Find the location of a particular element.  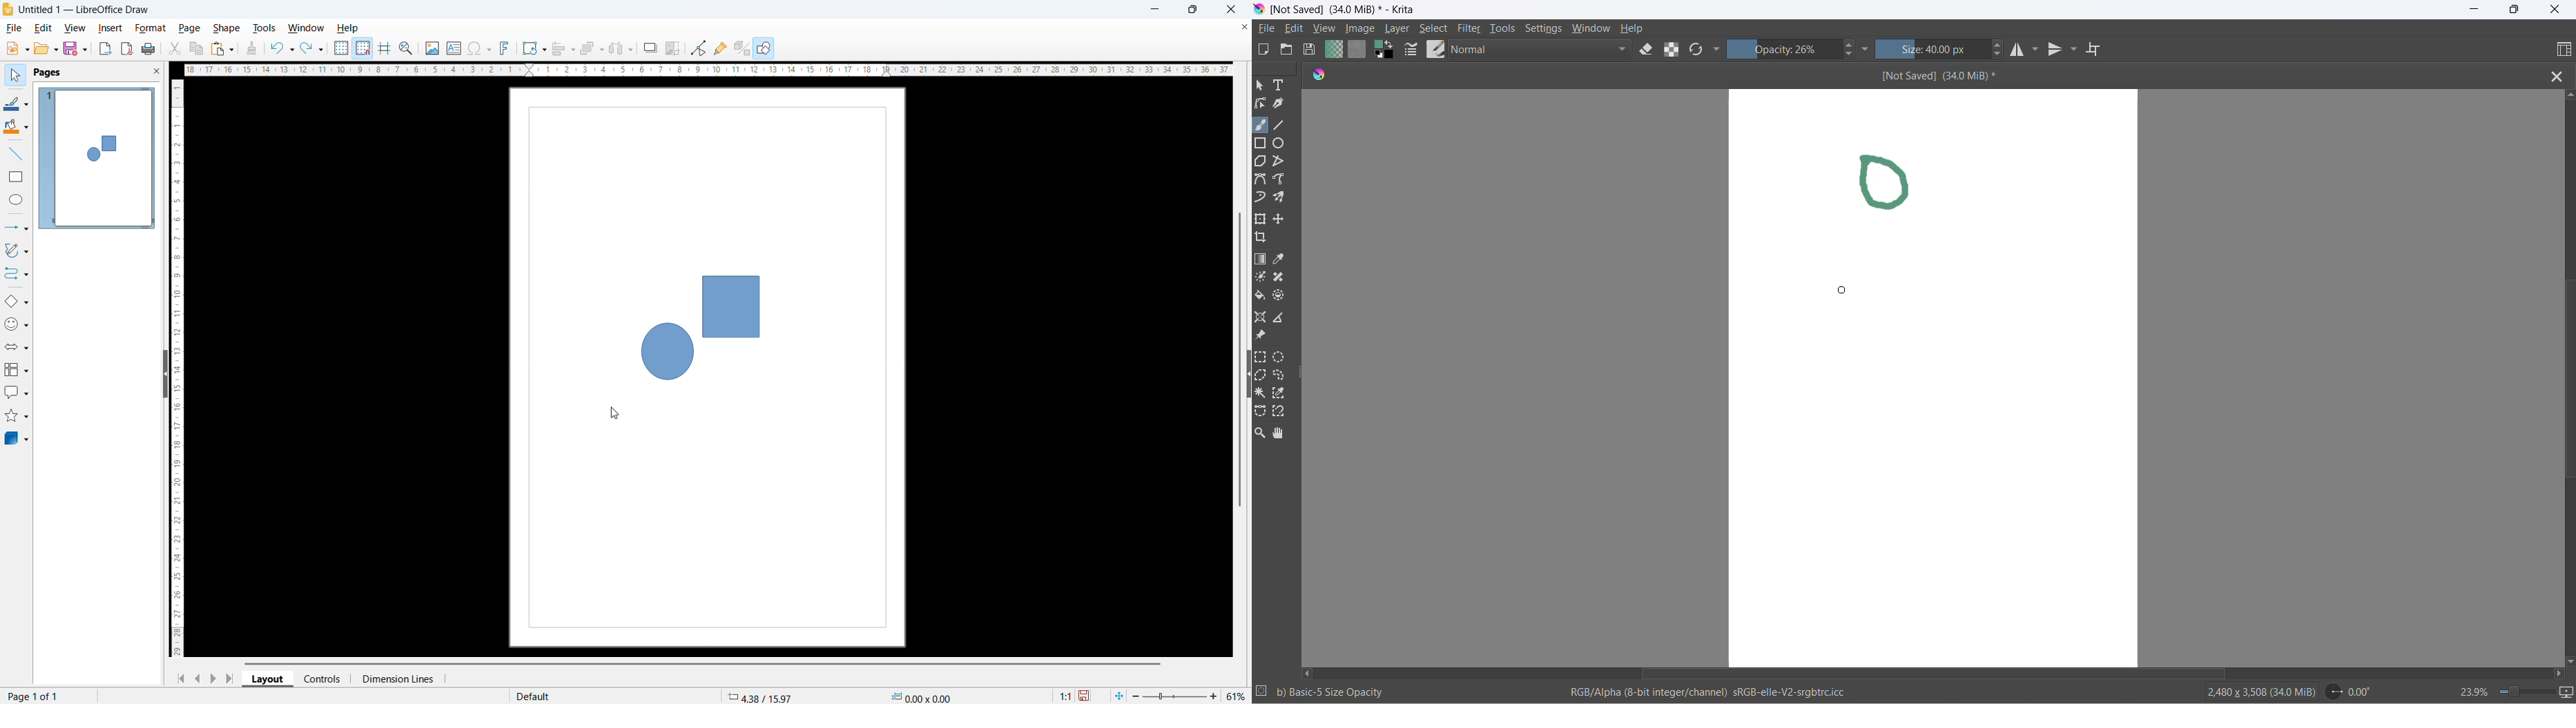

preserve alpha is located at coordinates (1671, 49).